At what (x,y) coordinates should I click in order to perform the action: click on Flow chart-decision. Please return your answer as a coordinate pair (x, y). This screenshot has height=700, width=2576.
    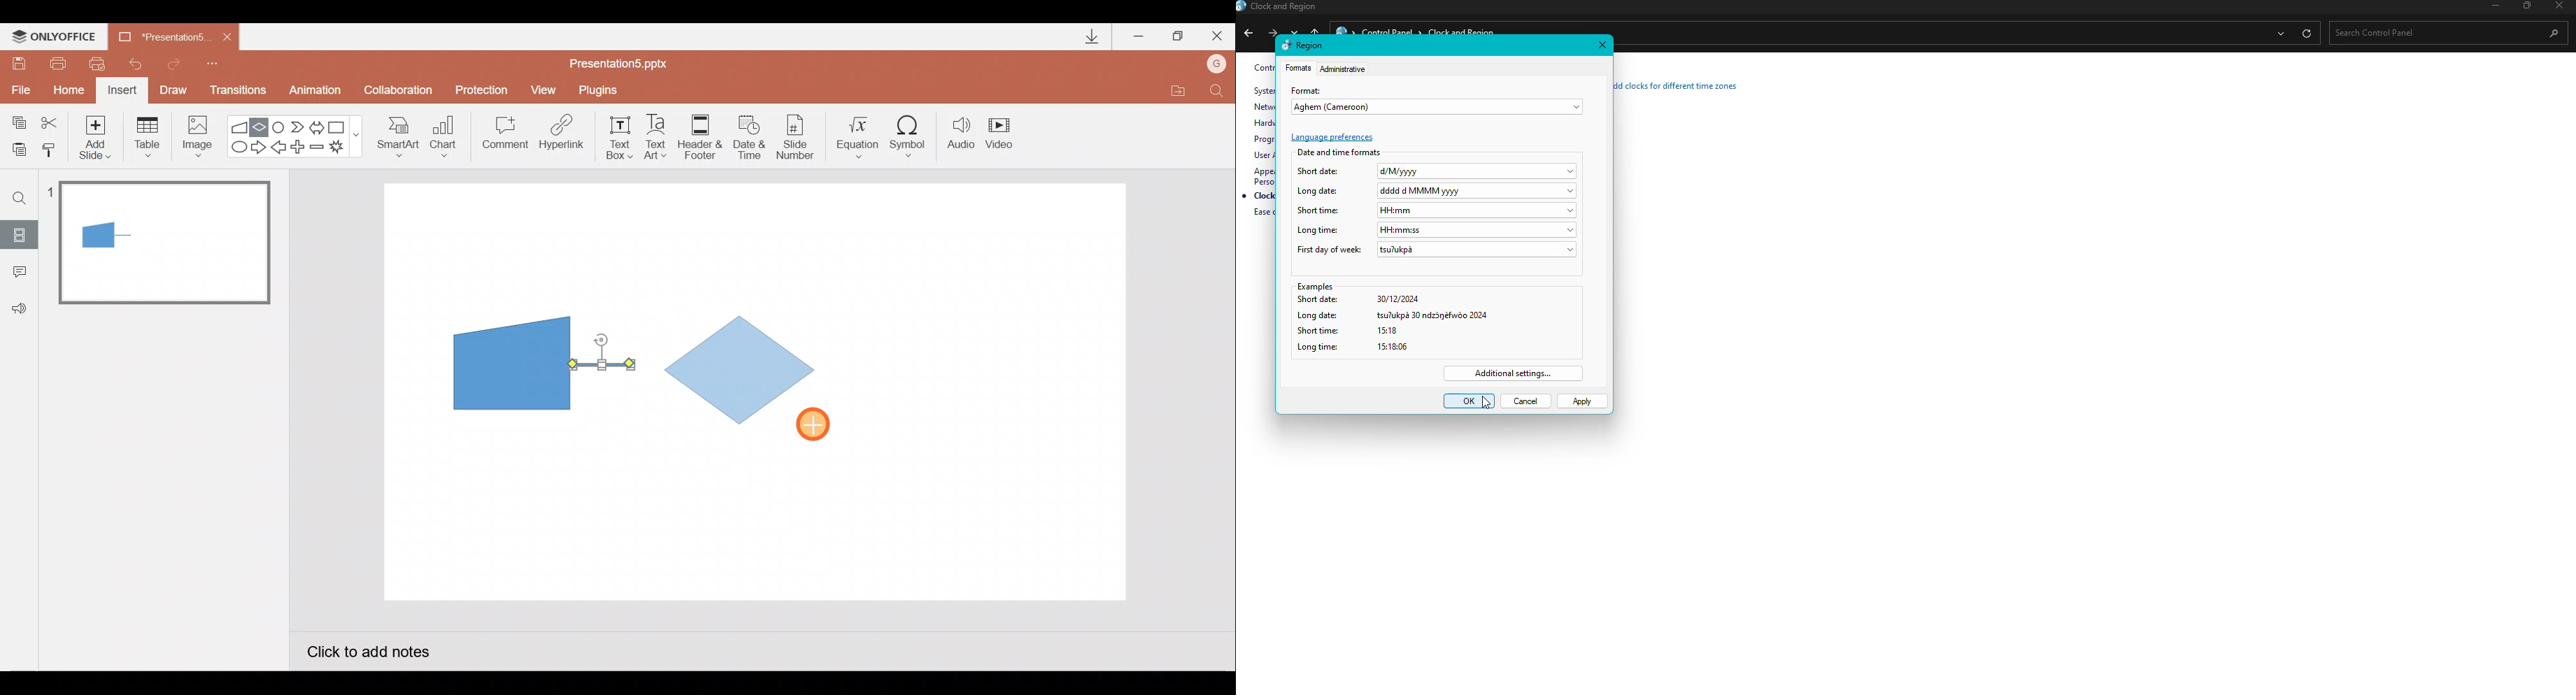
    Looking at the image, I should click on (261, 127).